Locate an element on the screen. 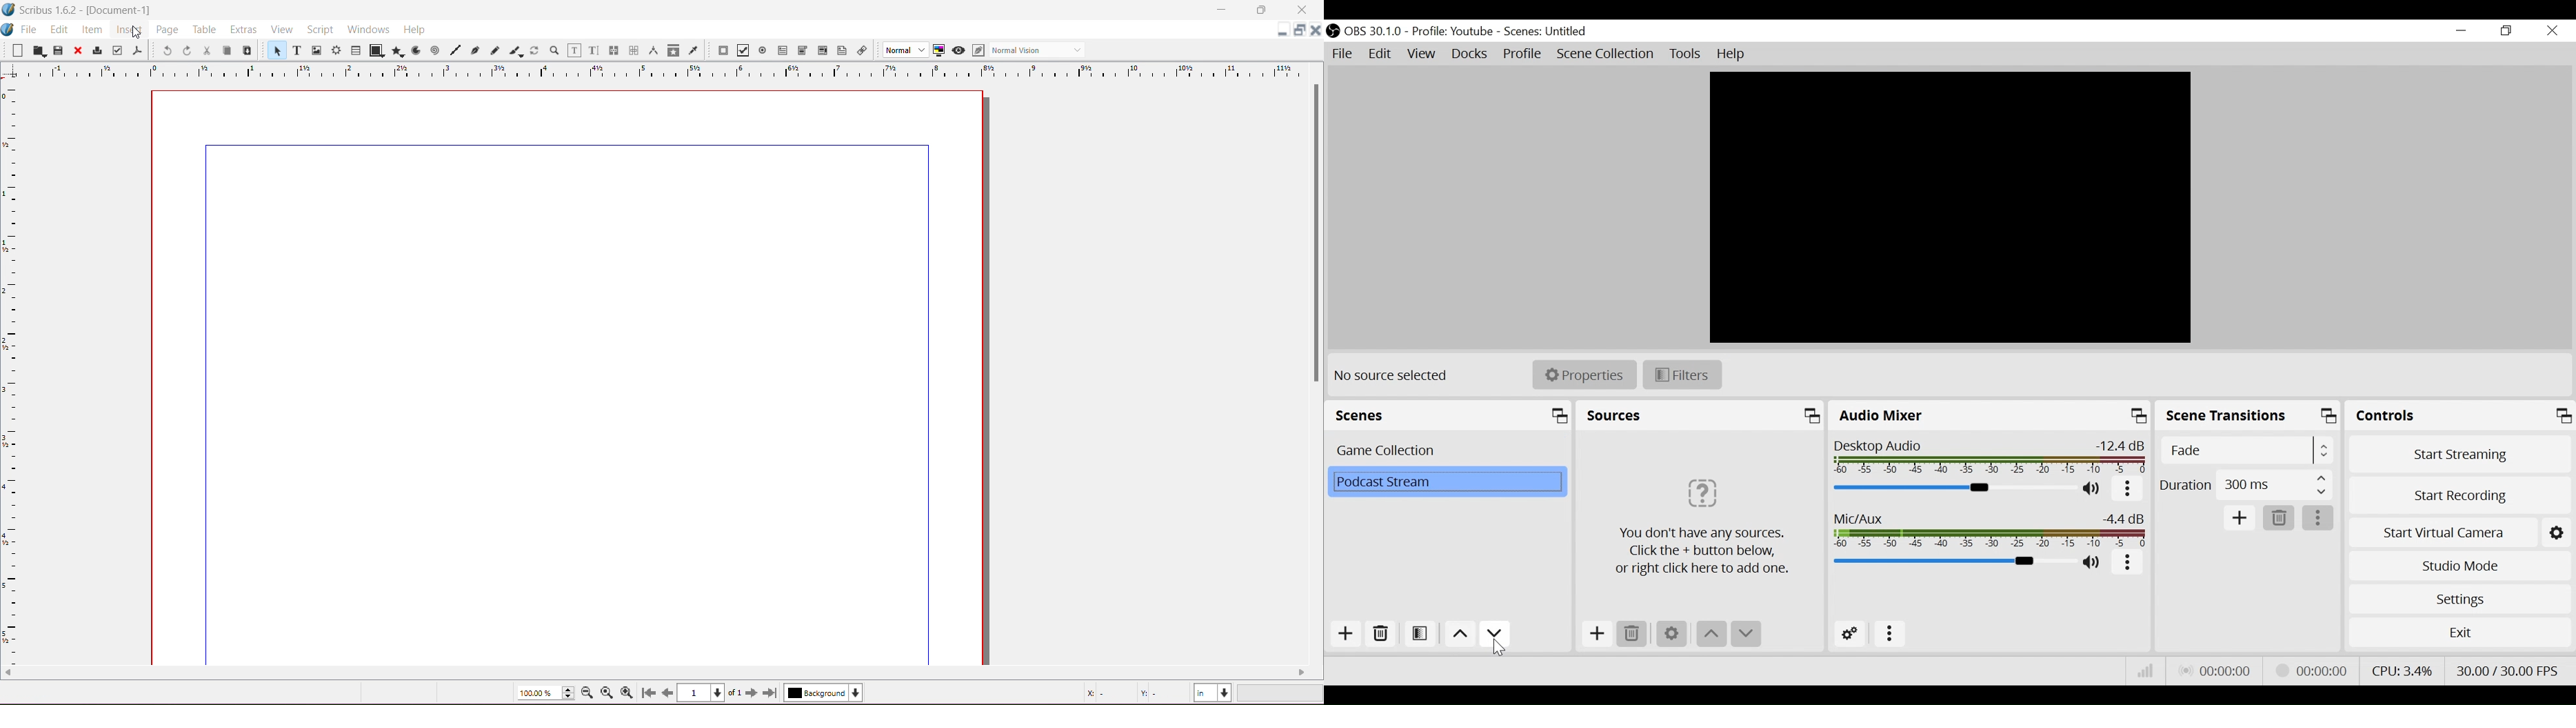  CPU Usage is located at coordinates (2402, 668).